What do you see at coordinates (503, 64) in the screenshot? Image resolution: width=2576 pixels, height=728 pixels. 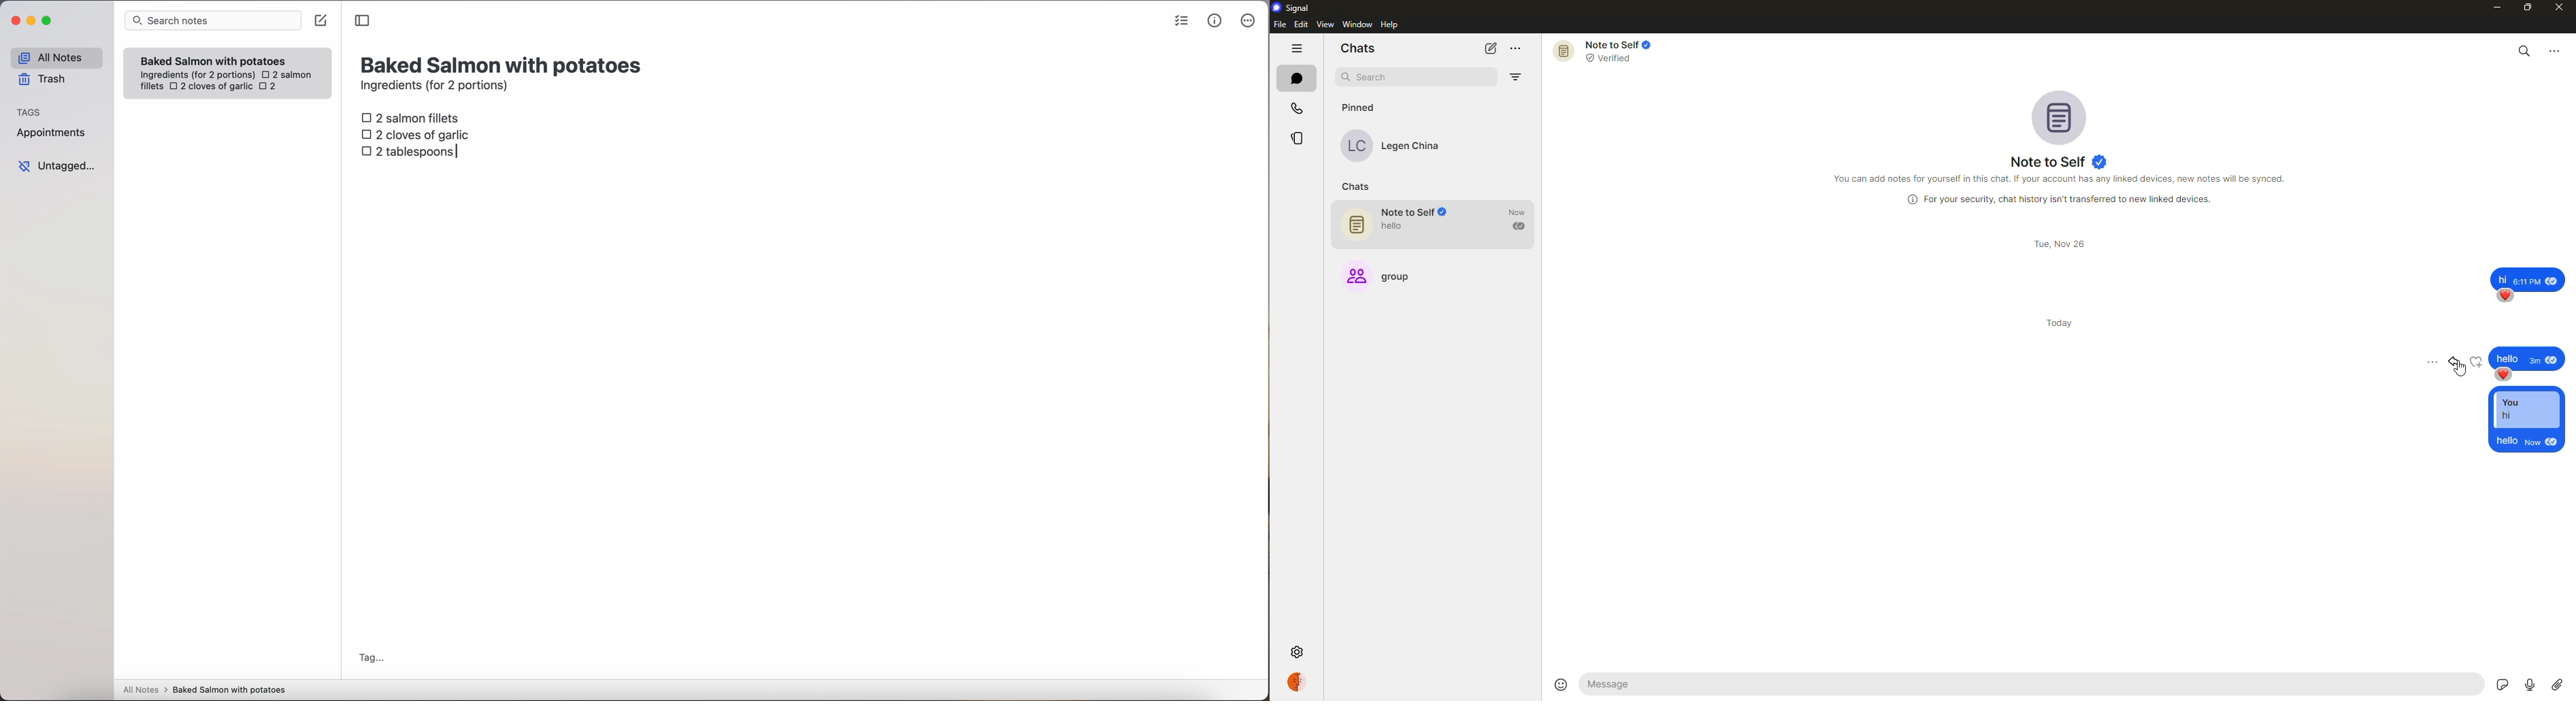 I see `title` at bounding box center [503, 64].